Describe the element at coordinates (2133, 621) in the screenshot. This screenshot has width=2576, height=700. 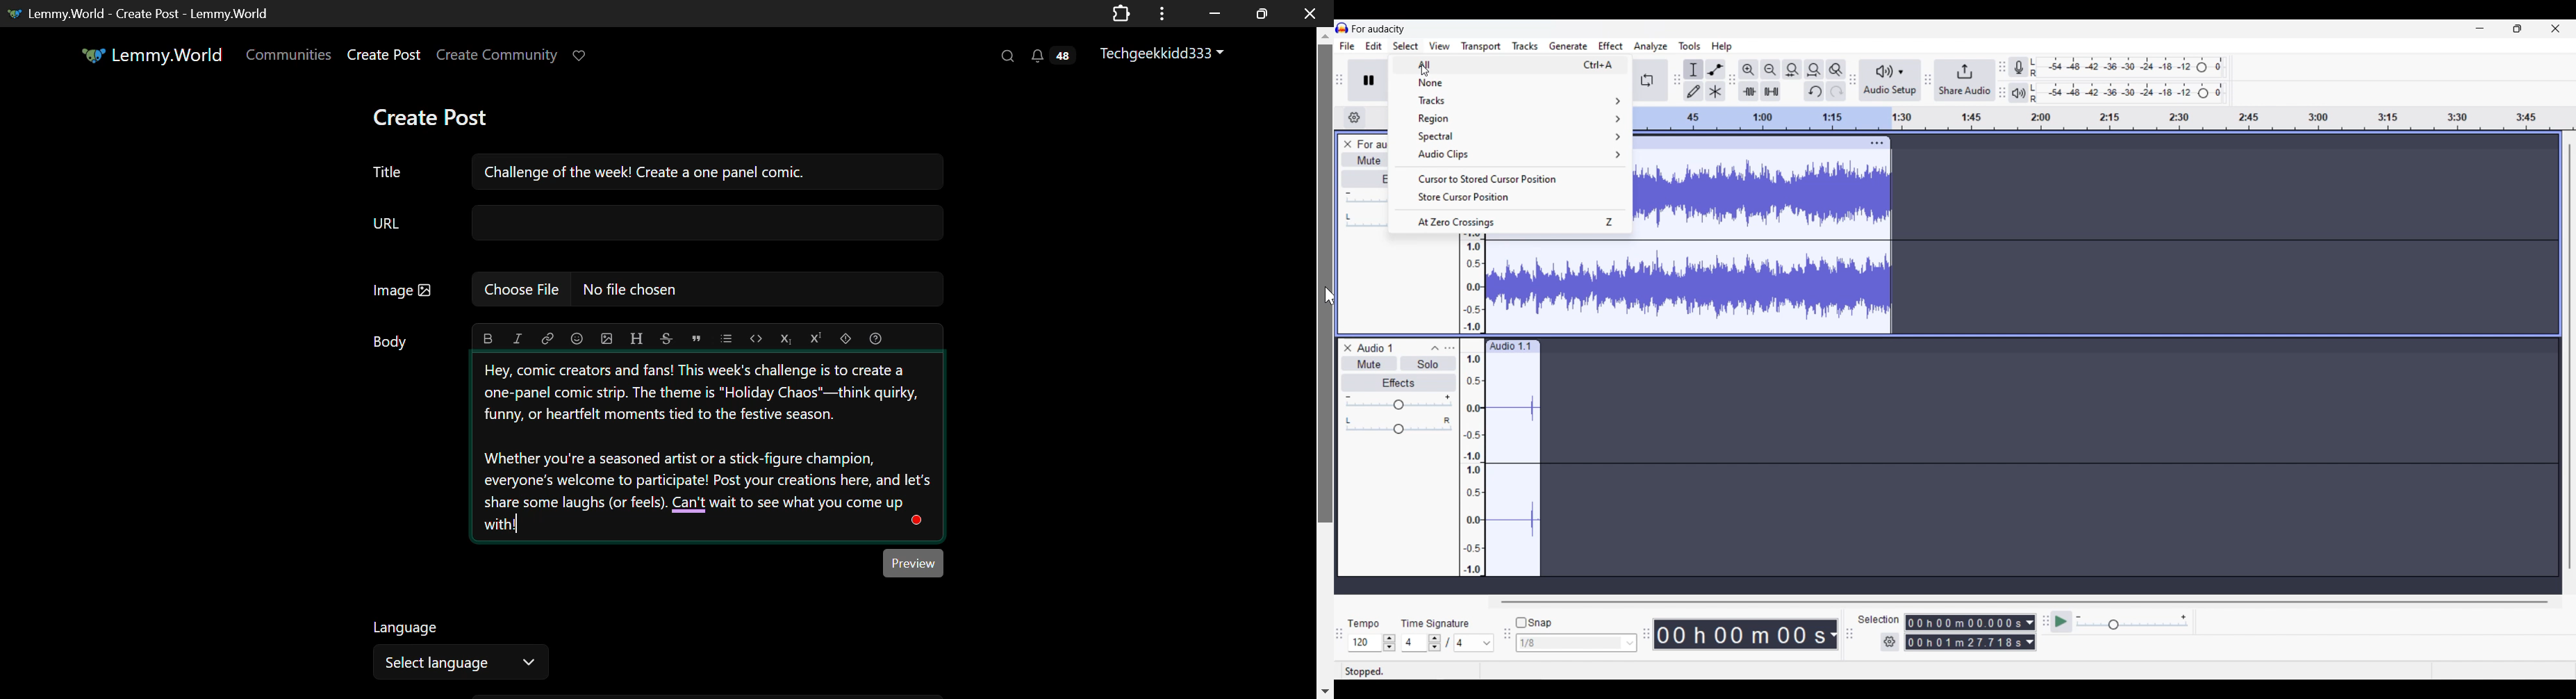
I see `Playback speed settings` at that location.